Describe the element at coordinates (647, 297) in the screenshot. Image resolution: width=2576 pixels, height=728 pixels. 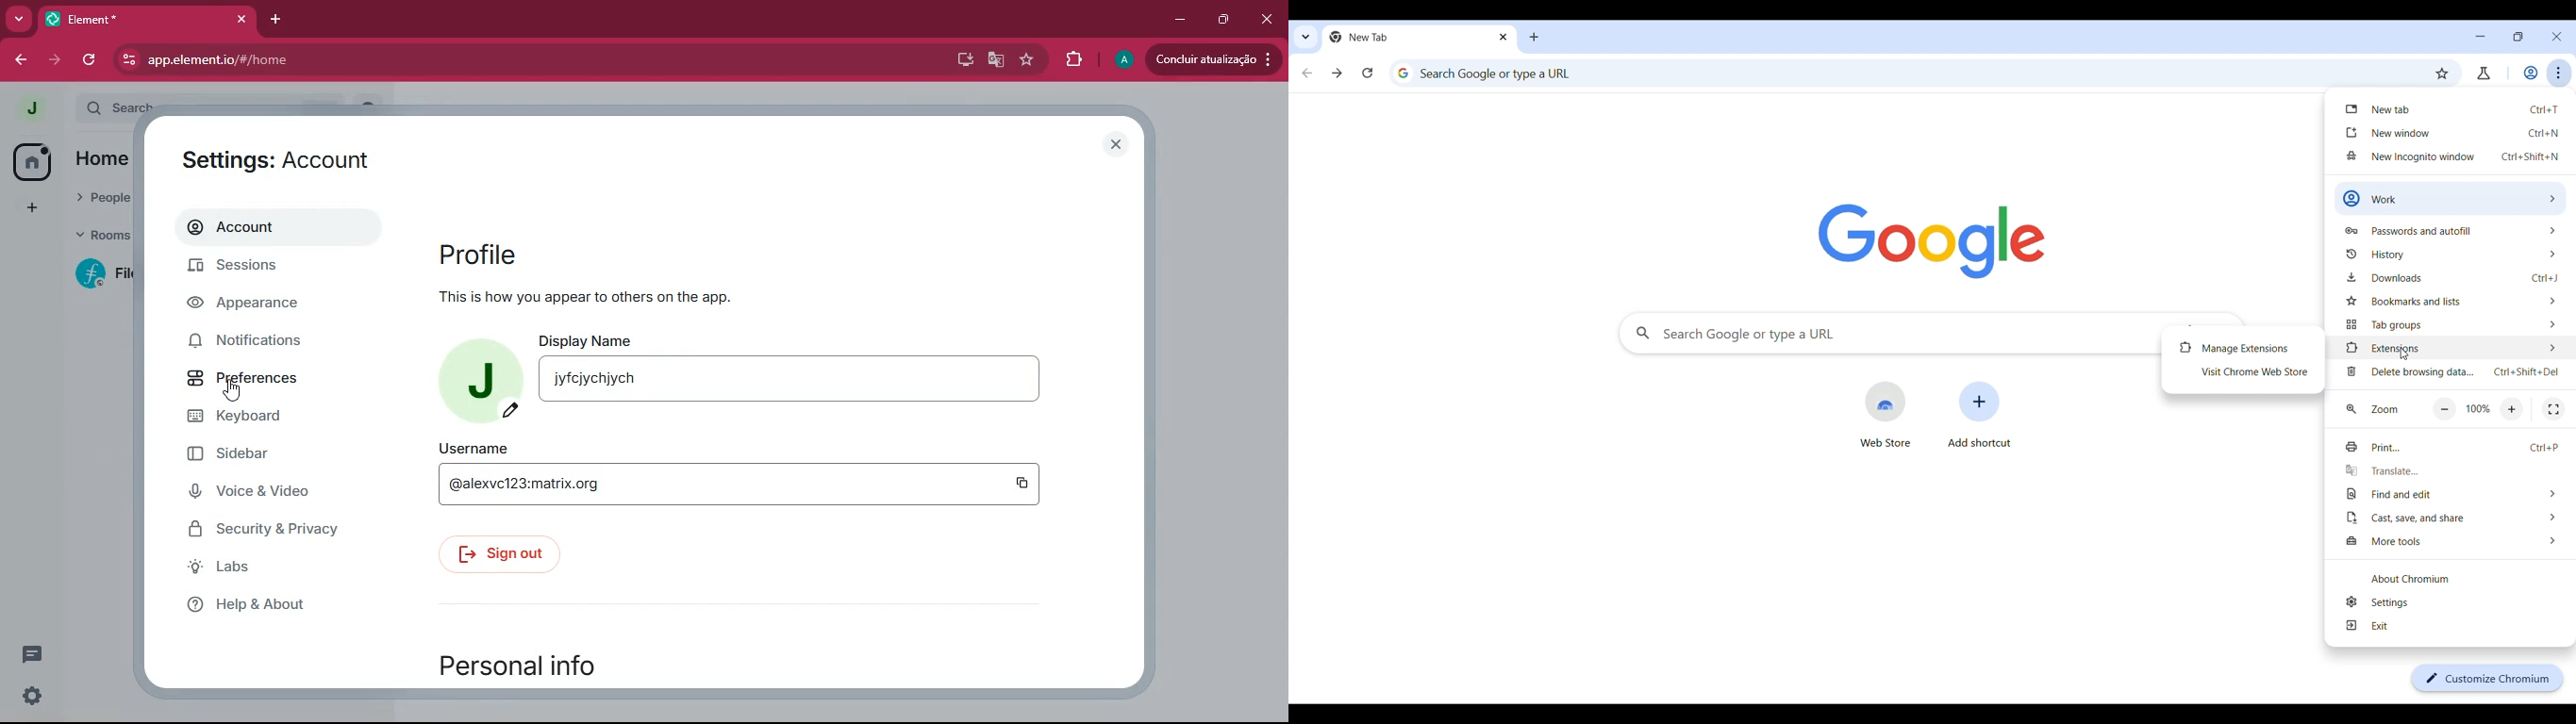
I see `description` at that location.